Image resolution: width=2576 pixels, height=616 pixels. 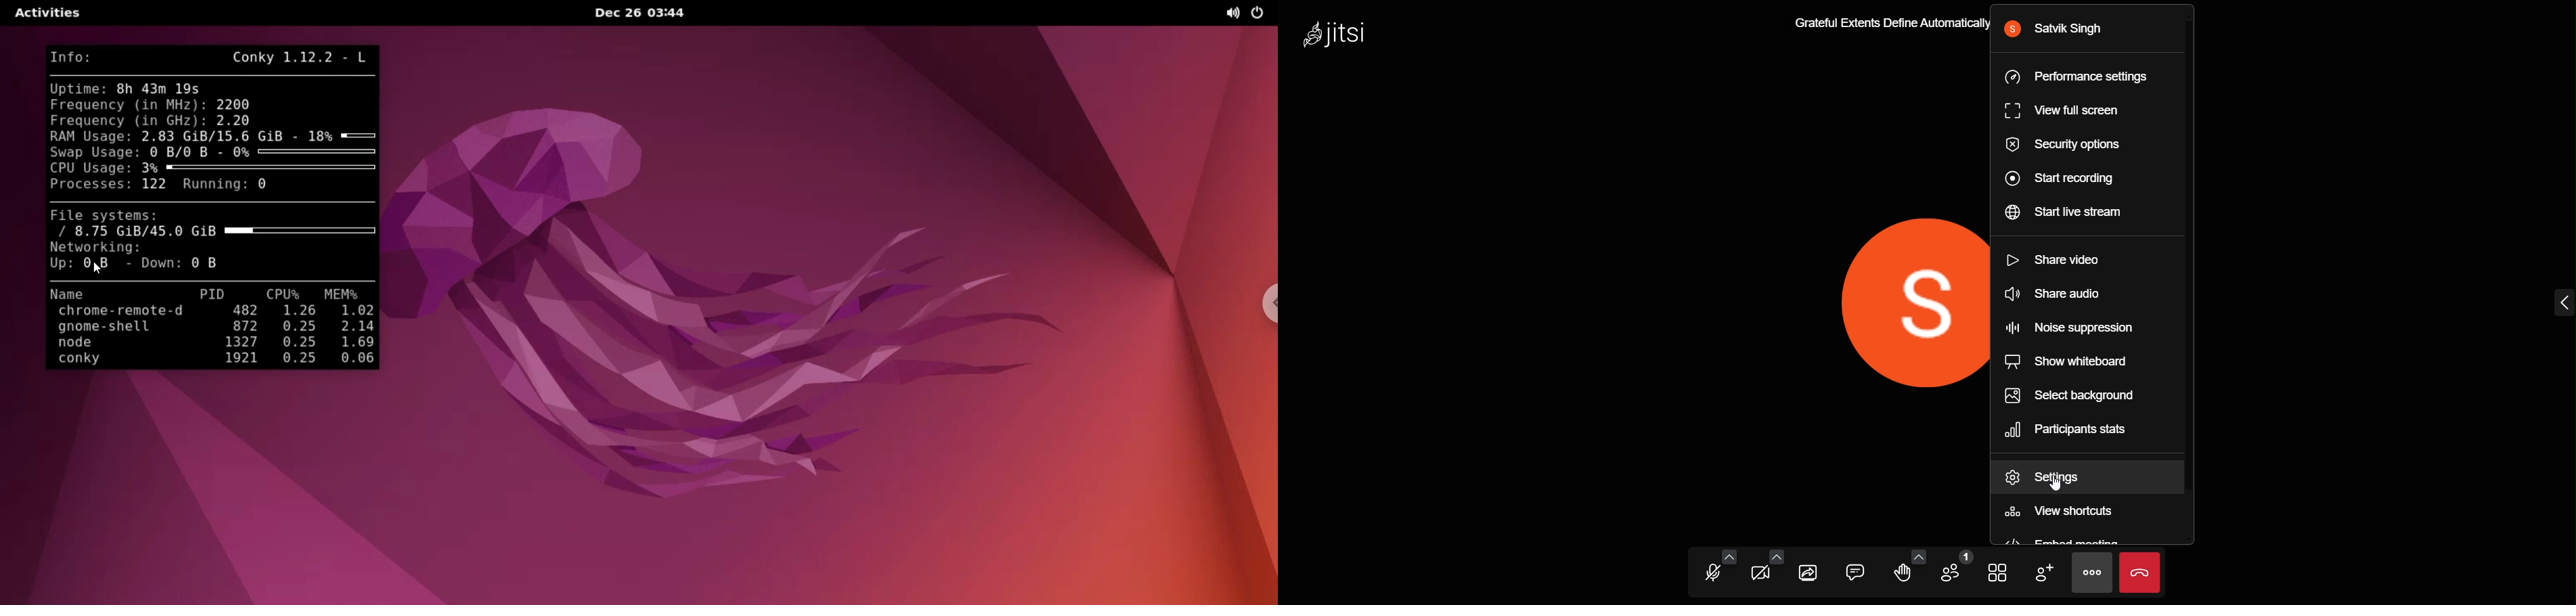 I want to click on video, so click(x=1760, y=573).